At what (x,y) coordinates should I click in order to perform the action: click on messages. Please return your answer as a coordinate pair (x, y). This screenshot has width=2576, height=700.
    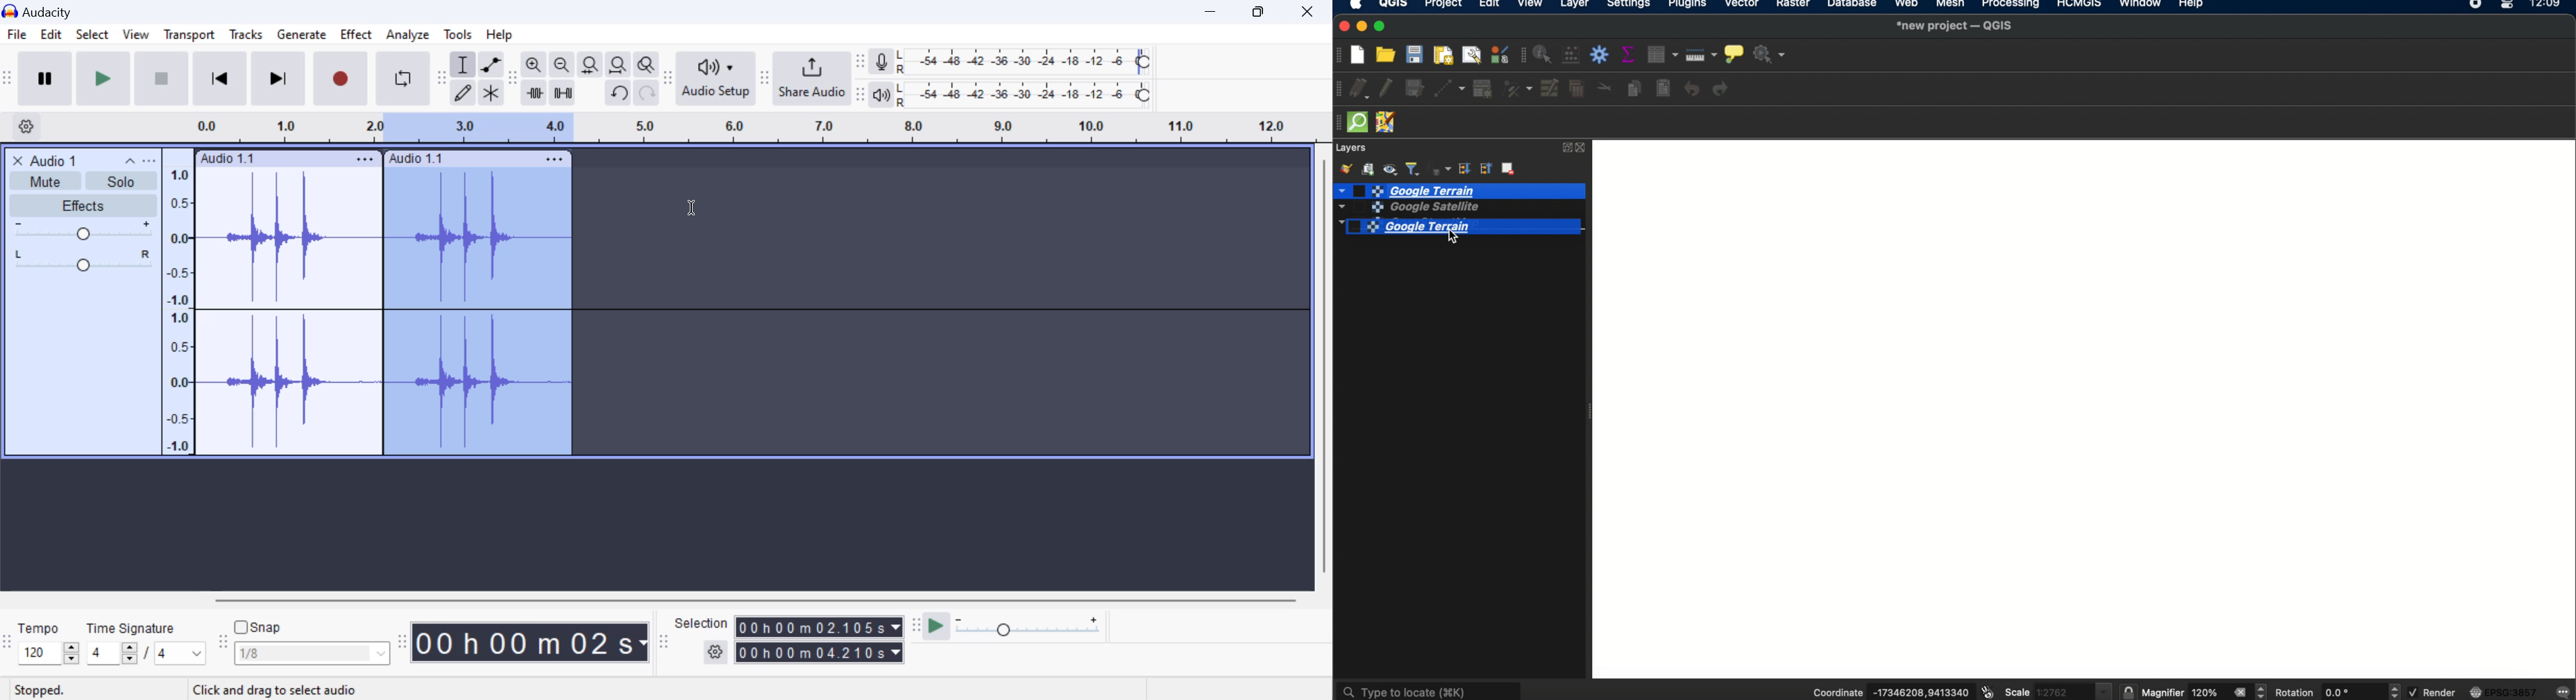
    Looking at the image, I should click on (2564, 691).